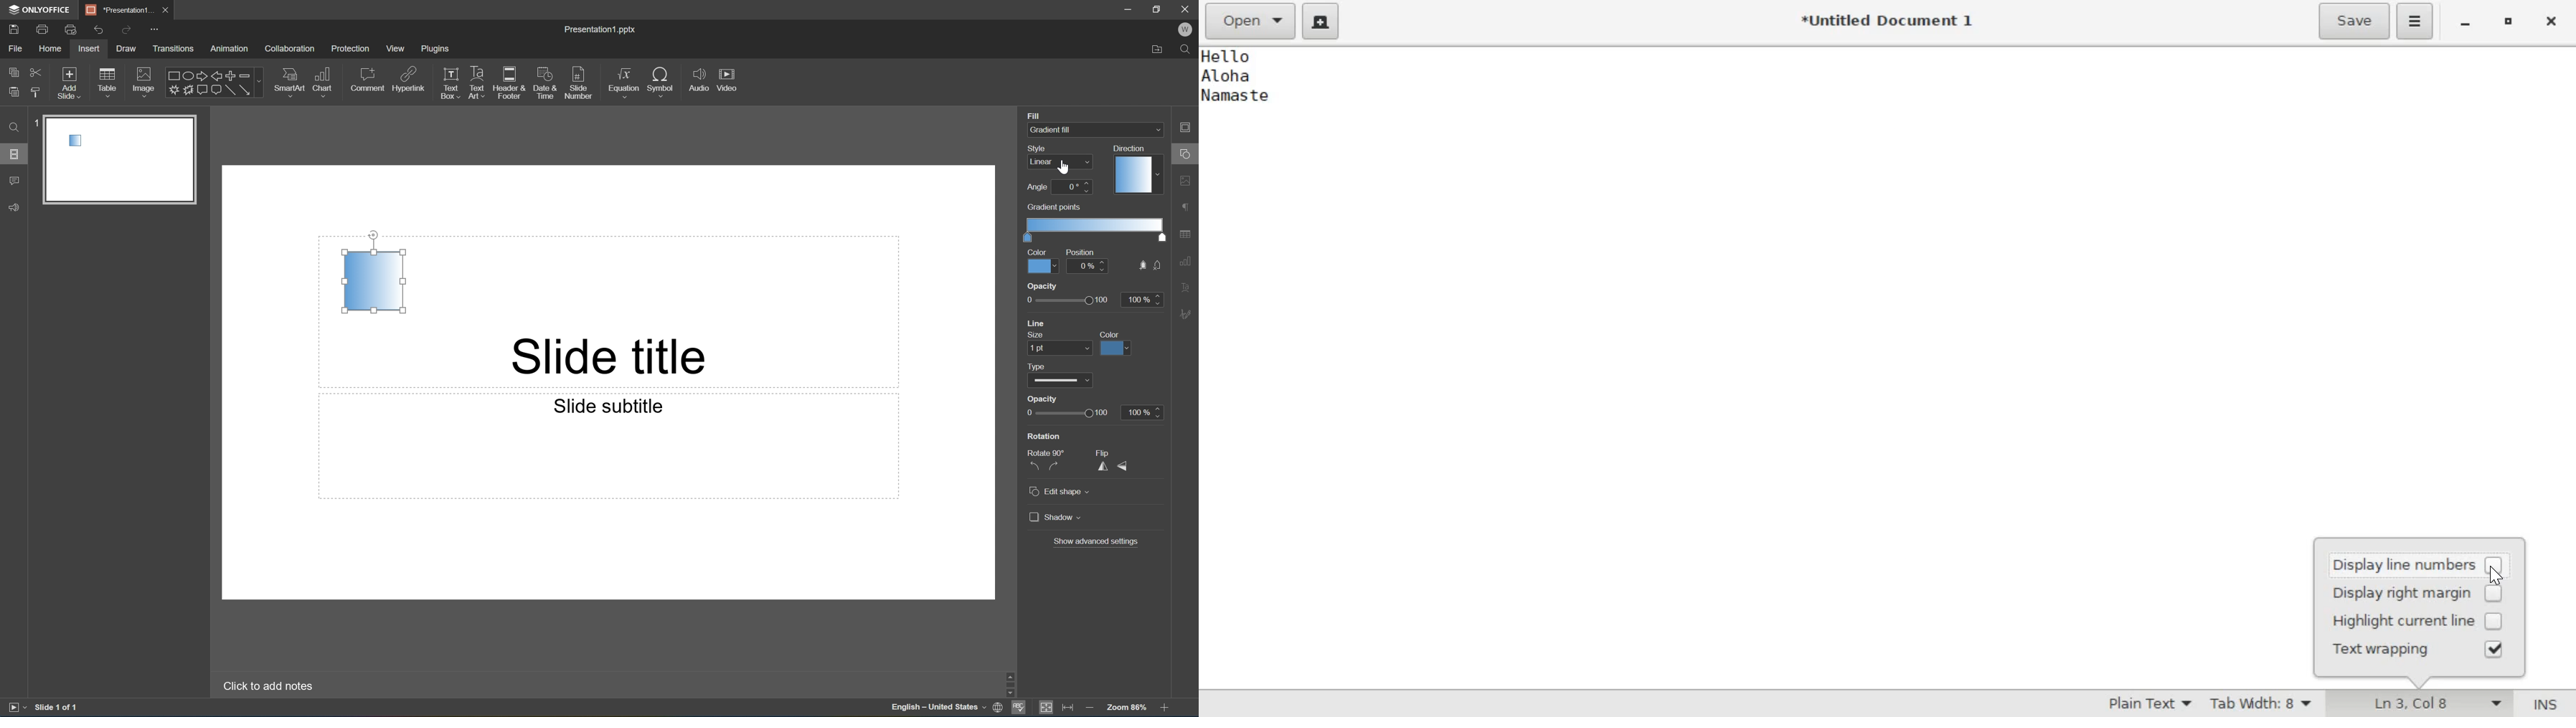 The width and height of the screenshot is (2576, 728). What do you see at coordinates (1053, 466) in the screenshot?
I see `Rotate 90° clockwise` at bounding box center [1053, 466].